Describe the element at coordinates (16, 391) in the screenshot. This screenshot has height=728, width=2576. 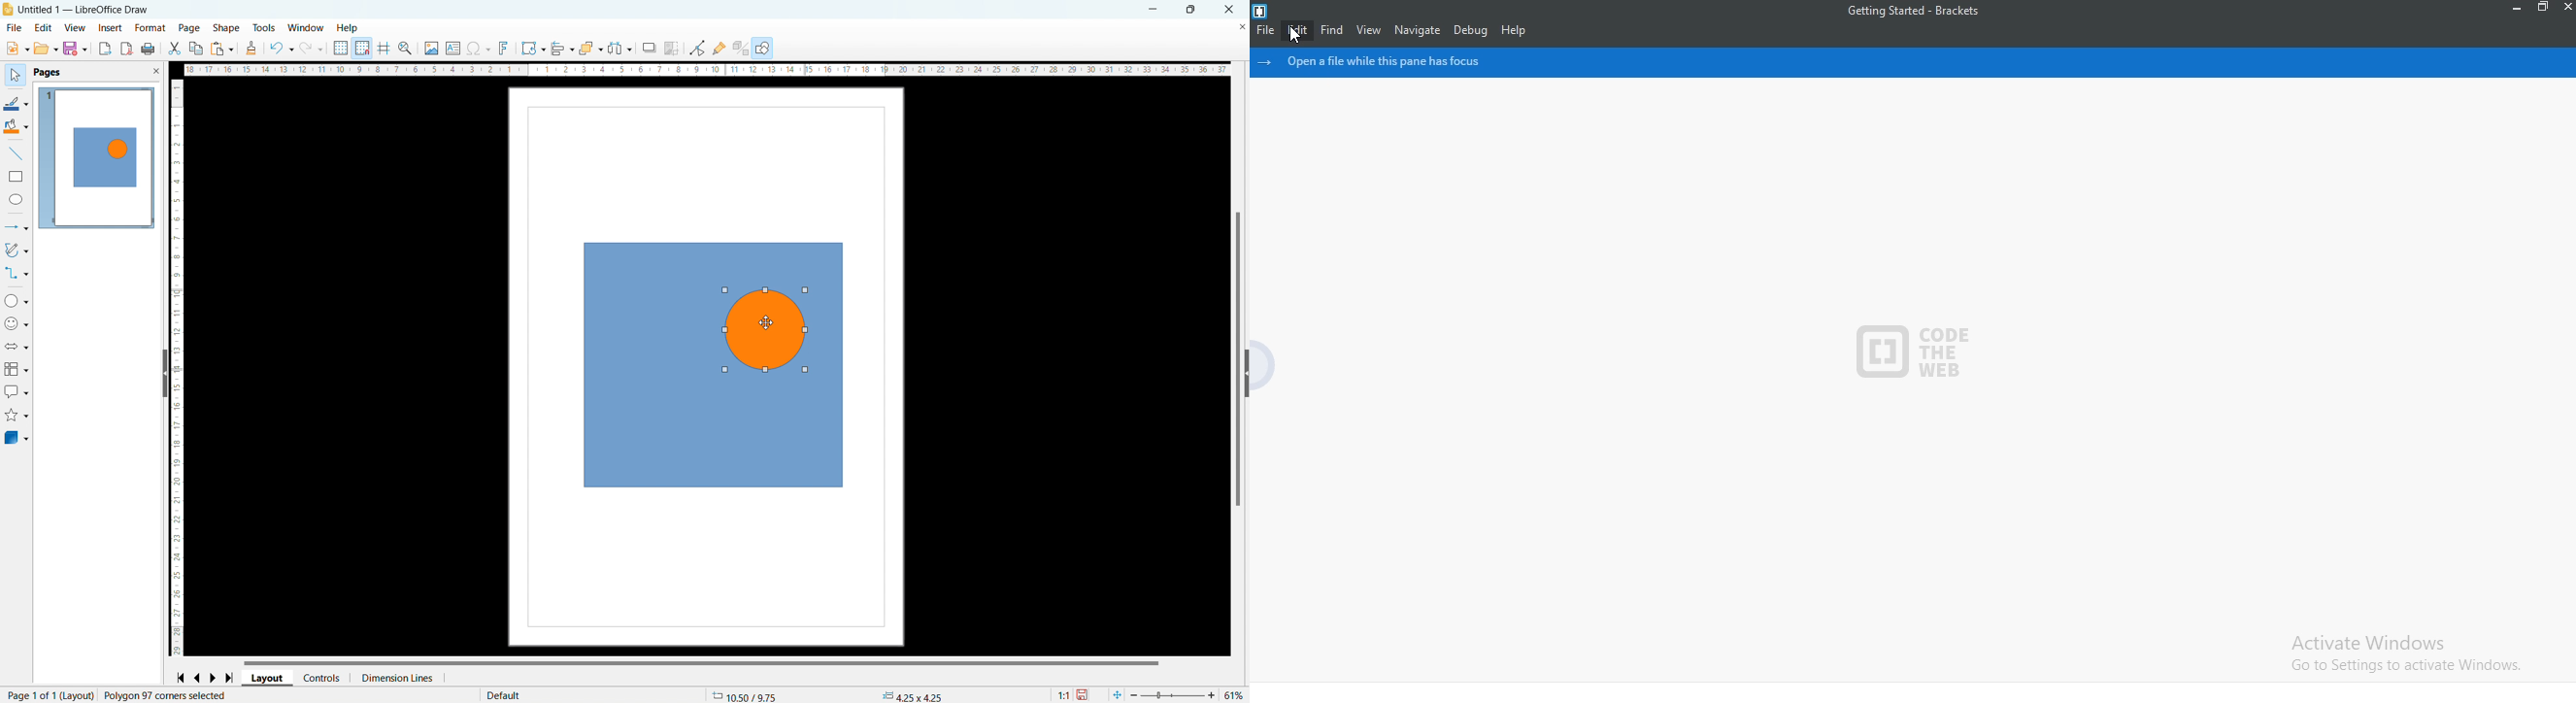
I see `callout shapes` at that location.